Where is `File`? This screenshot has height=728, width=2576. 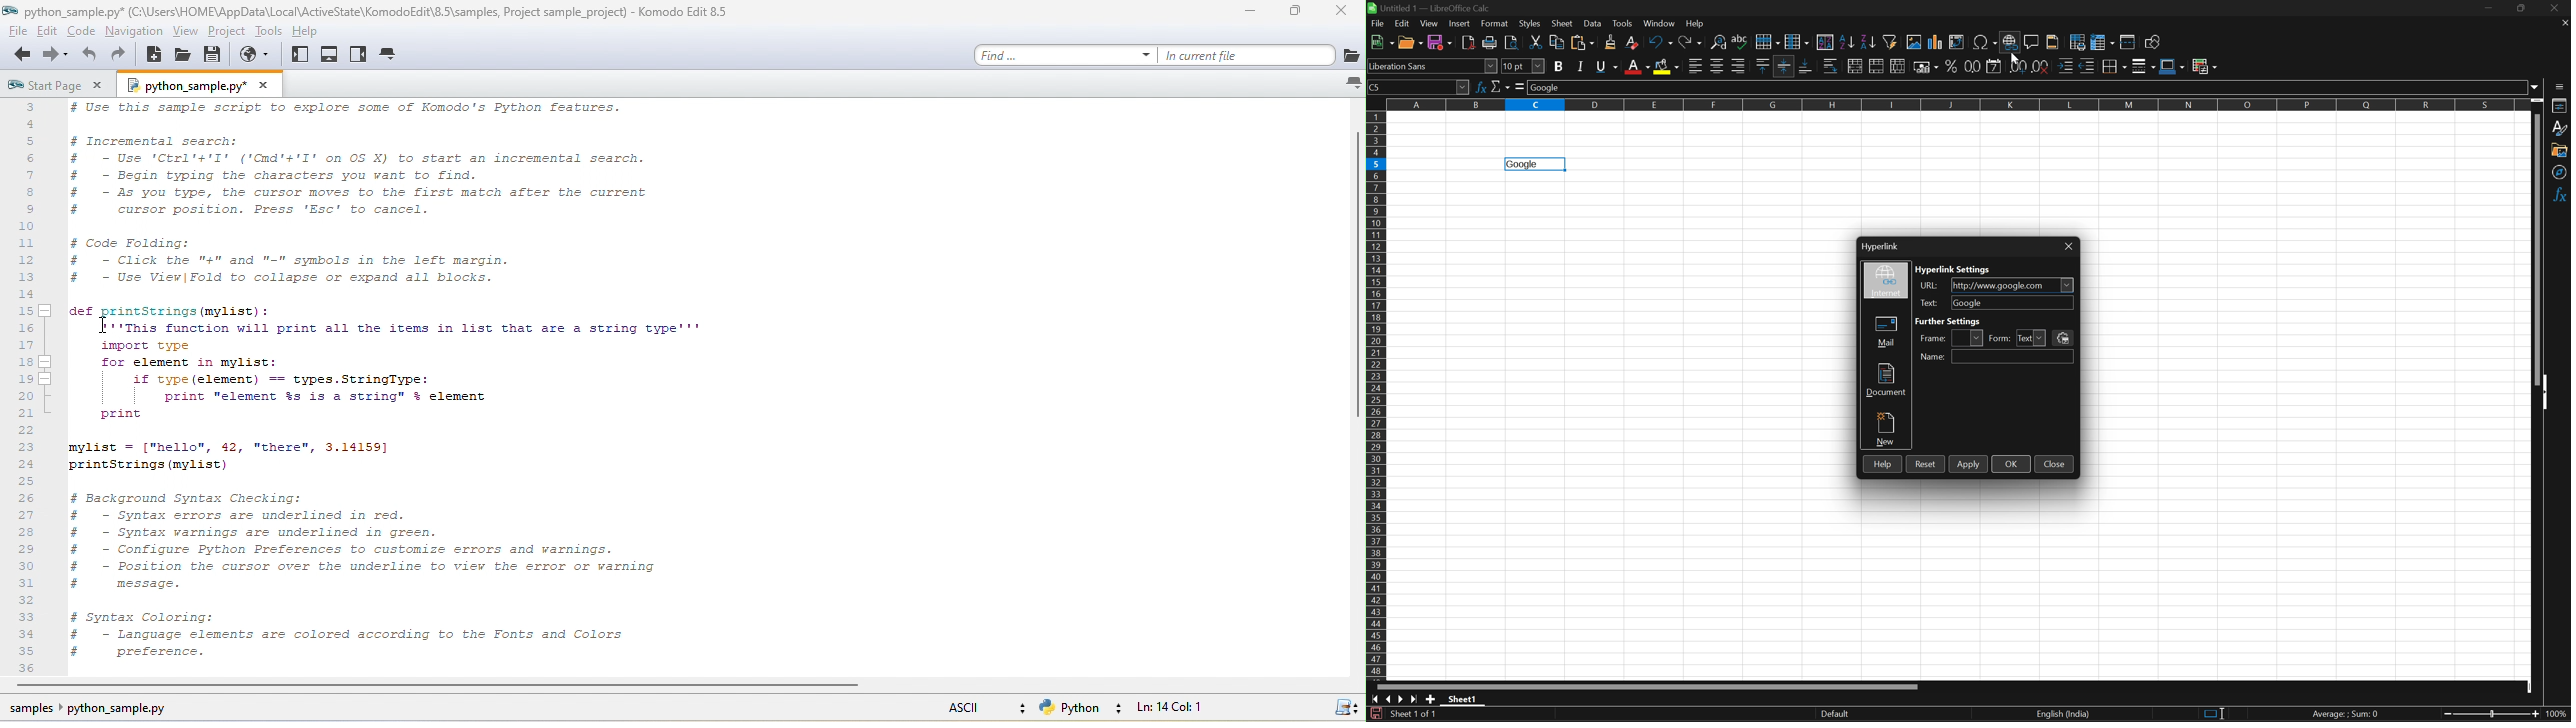 File is located at coordinates (1378, 24).